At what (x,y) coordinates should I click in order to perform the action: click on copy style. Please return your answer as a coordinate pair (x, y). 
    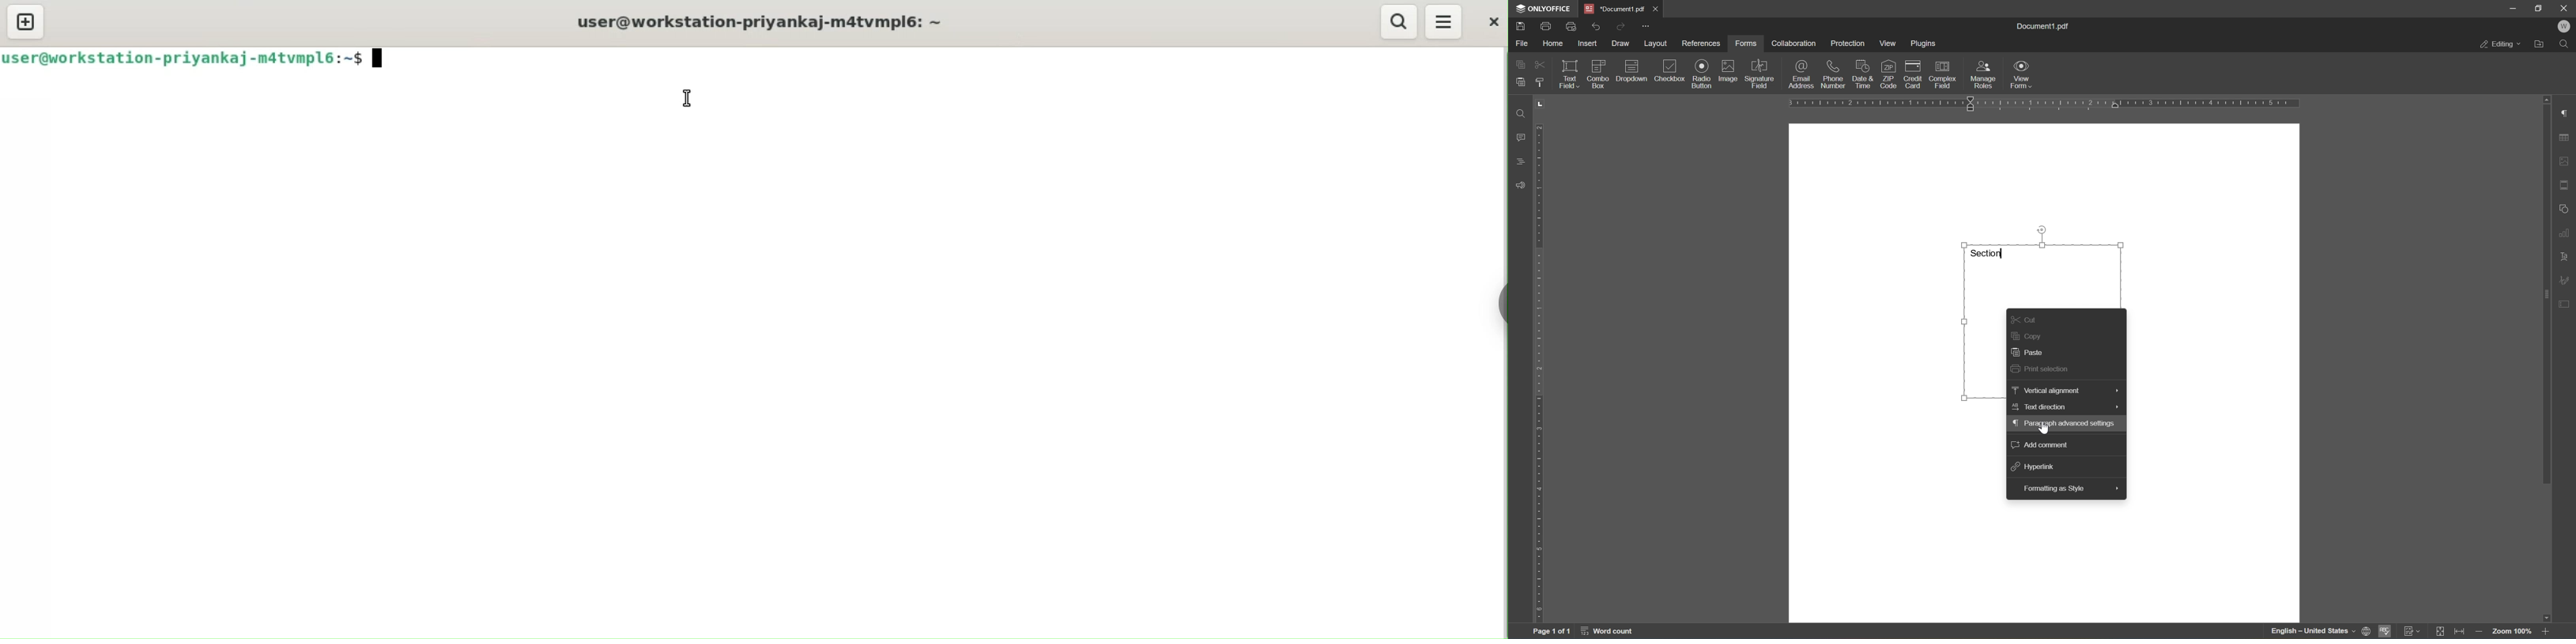
    Looking at the image, I should click on (1539, 82).